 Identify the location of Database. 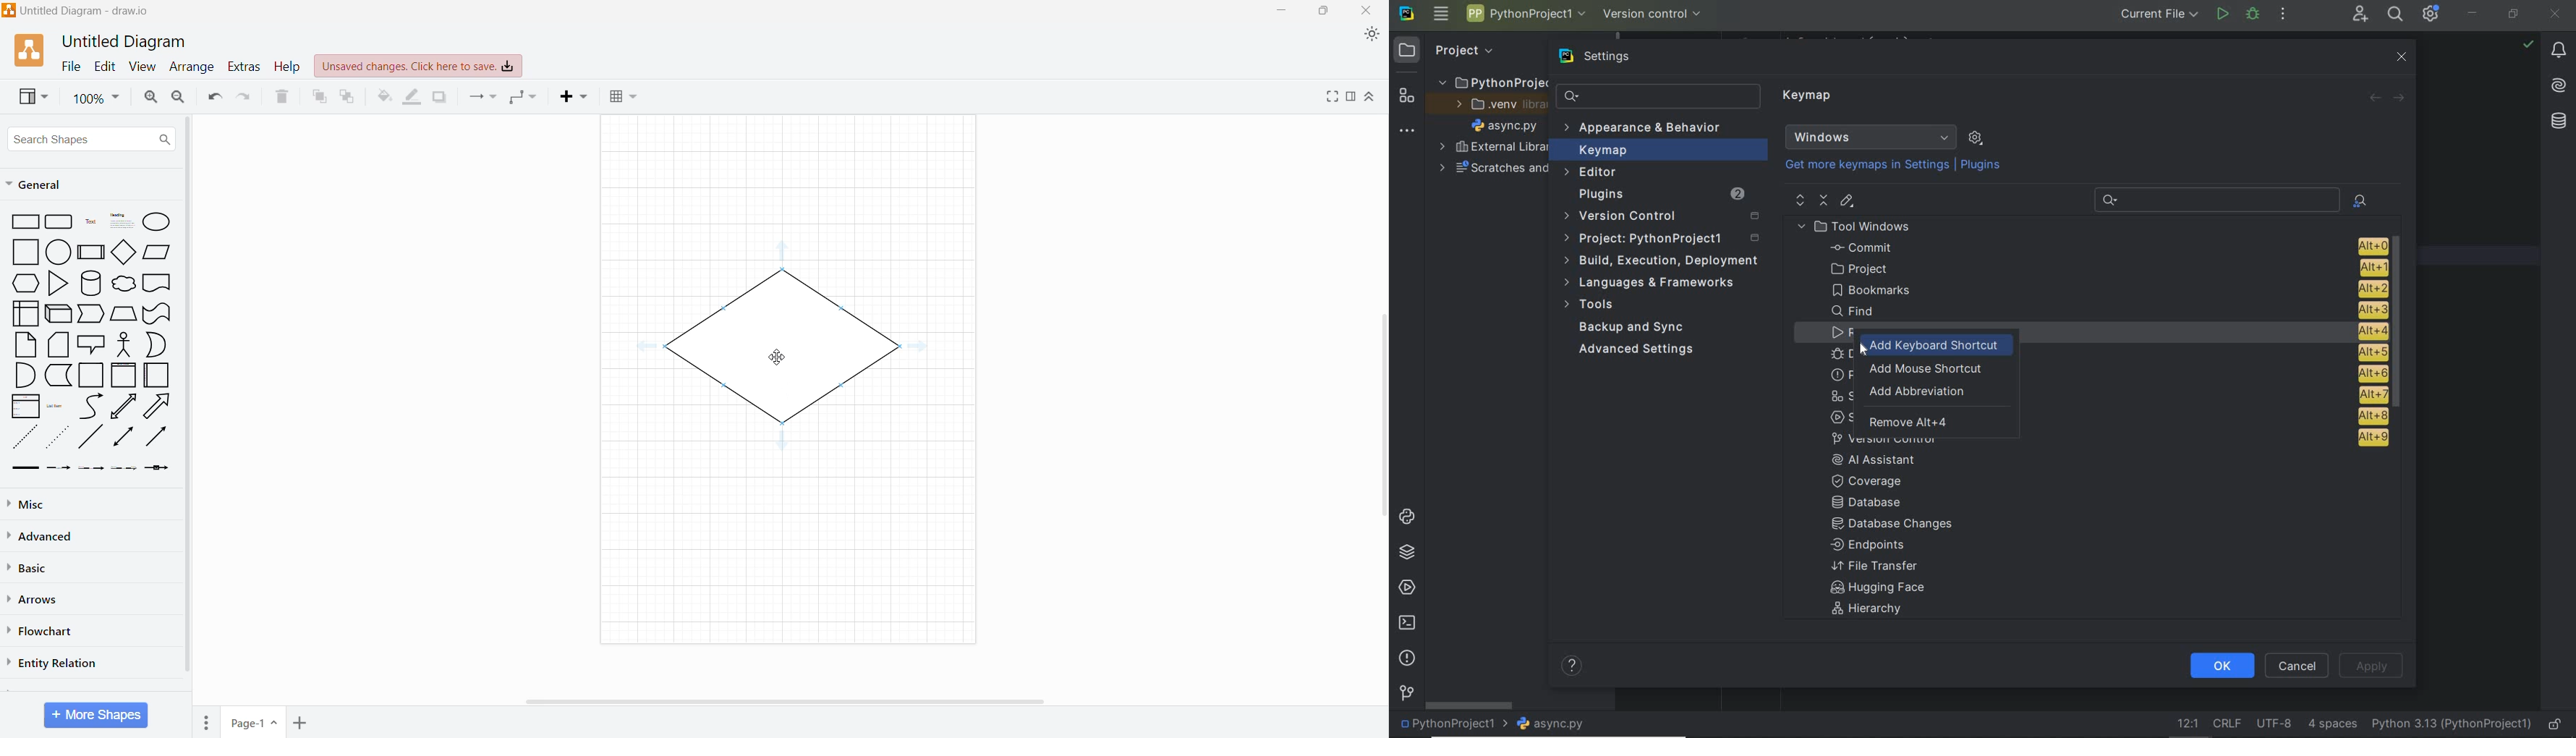
(1871, 503).